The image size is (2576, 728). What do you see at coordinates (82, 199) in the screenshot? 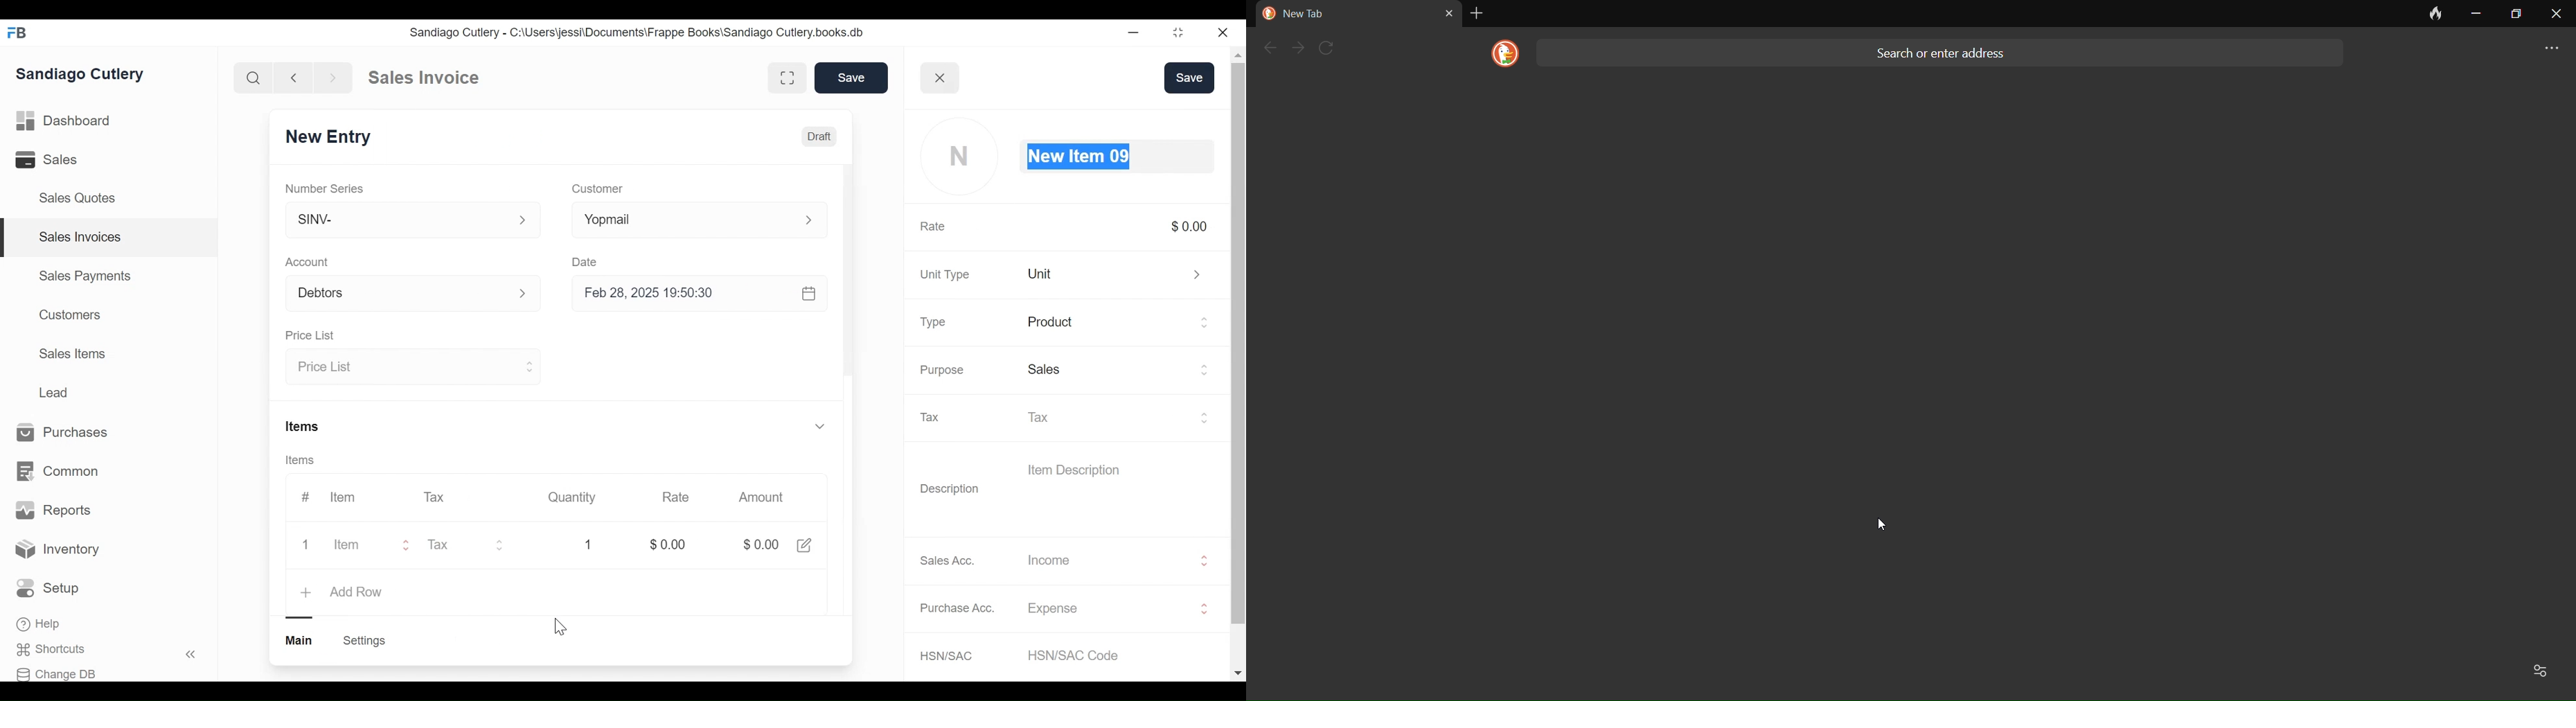
I see `Sales Quotes` at bounding box center [82, 199].